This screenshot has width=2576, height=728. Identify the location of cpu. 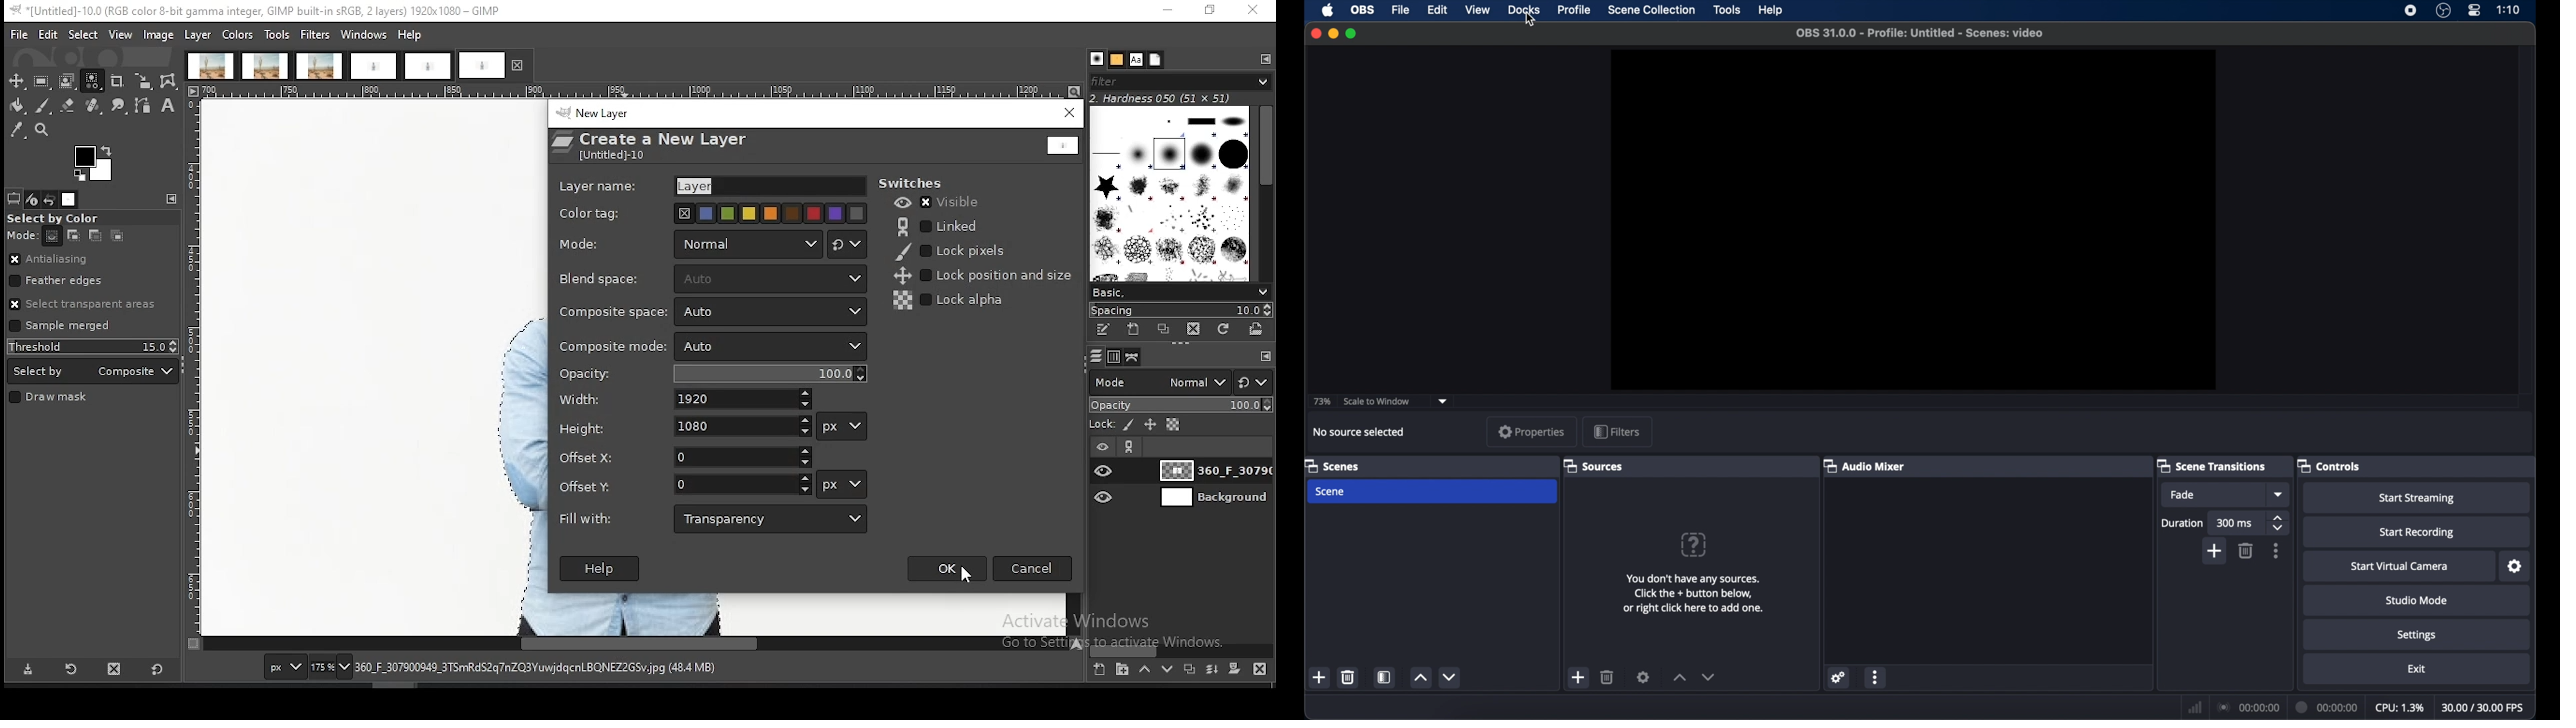
(2399, 706).